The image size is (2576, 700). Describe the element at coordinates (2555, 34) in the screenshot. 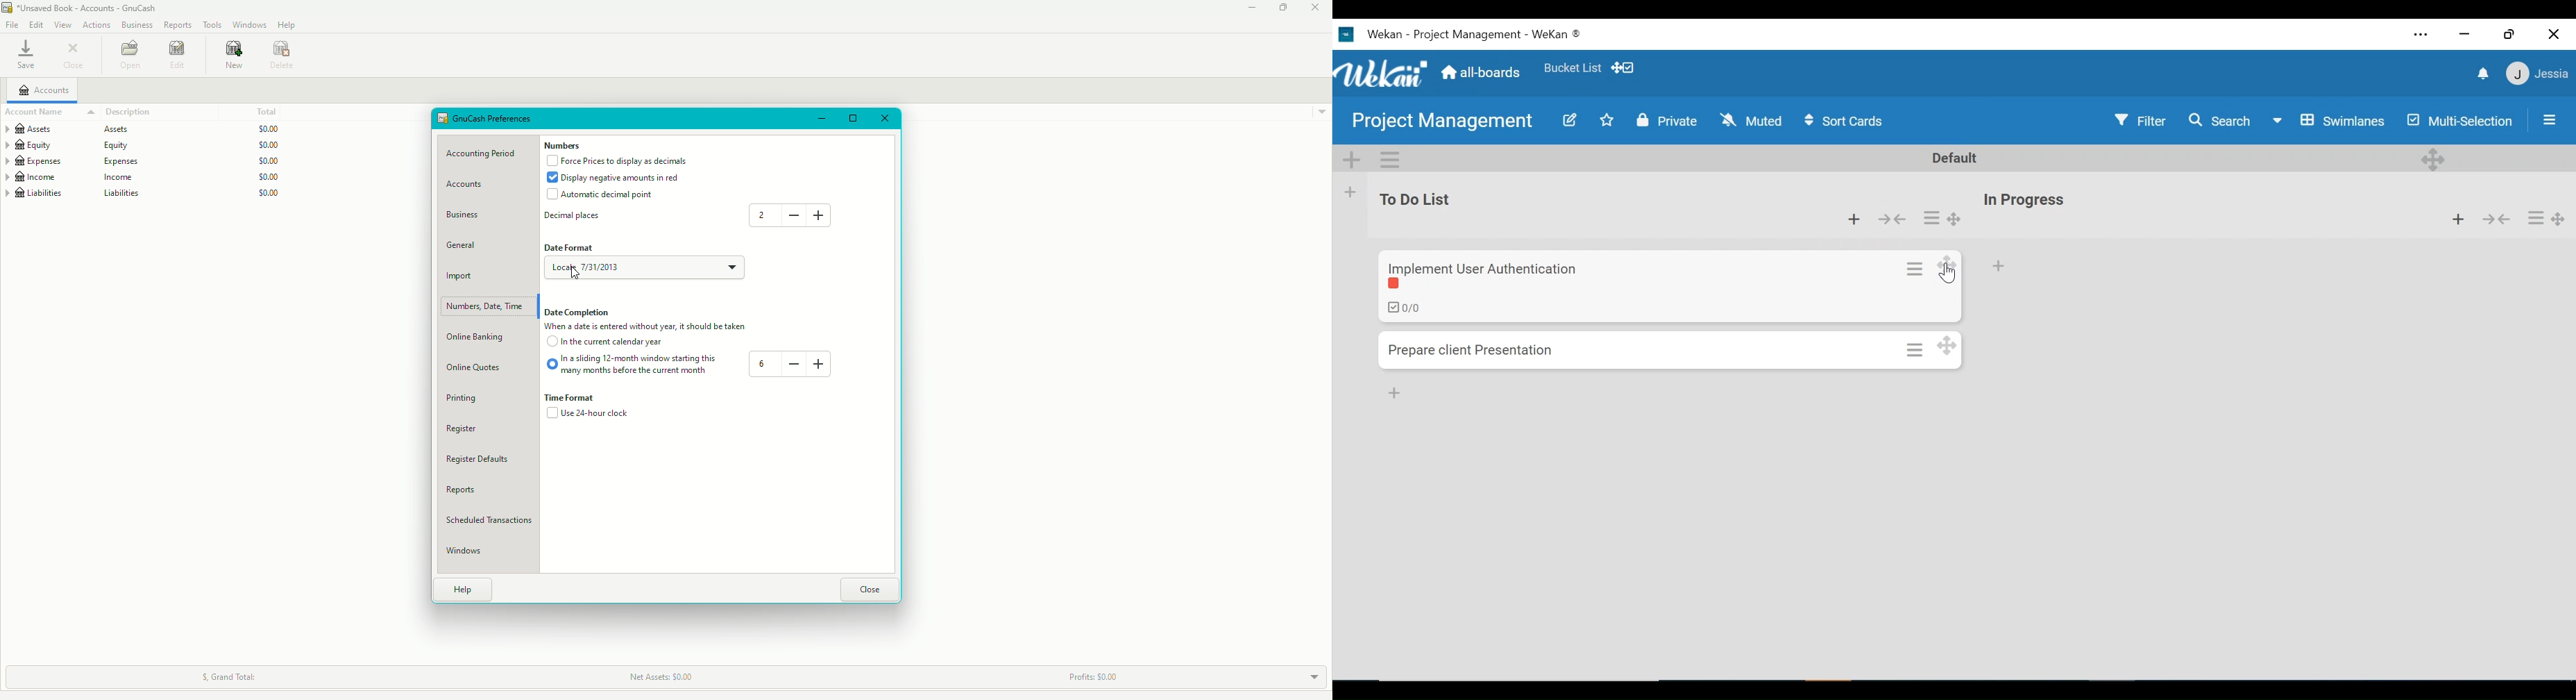

I see `Close` at that location.